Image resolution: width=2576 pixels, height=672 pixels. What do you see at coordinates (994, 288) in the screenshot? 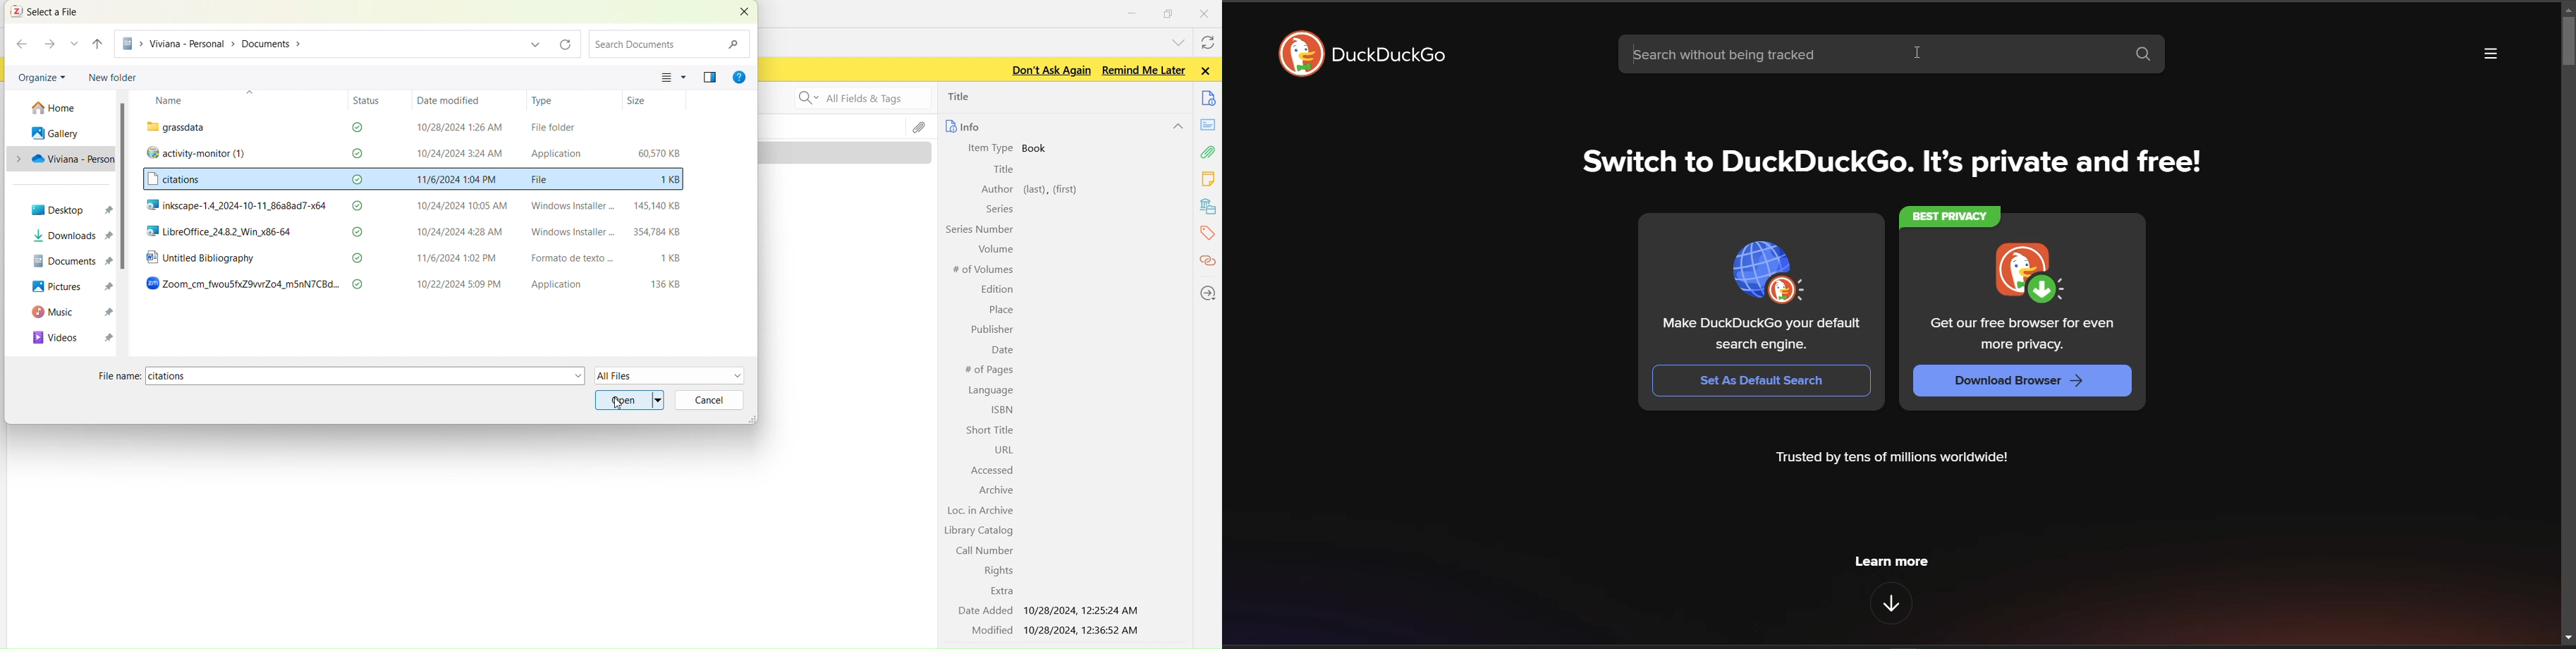
I see `Edition` at bounding box center [994, 288].